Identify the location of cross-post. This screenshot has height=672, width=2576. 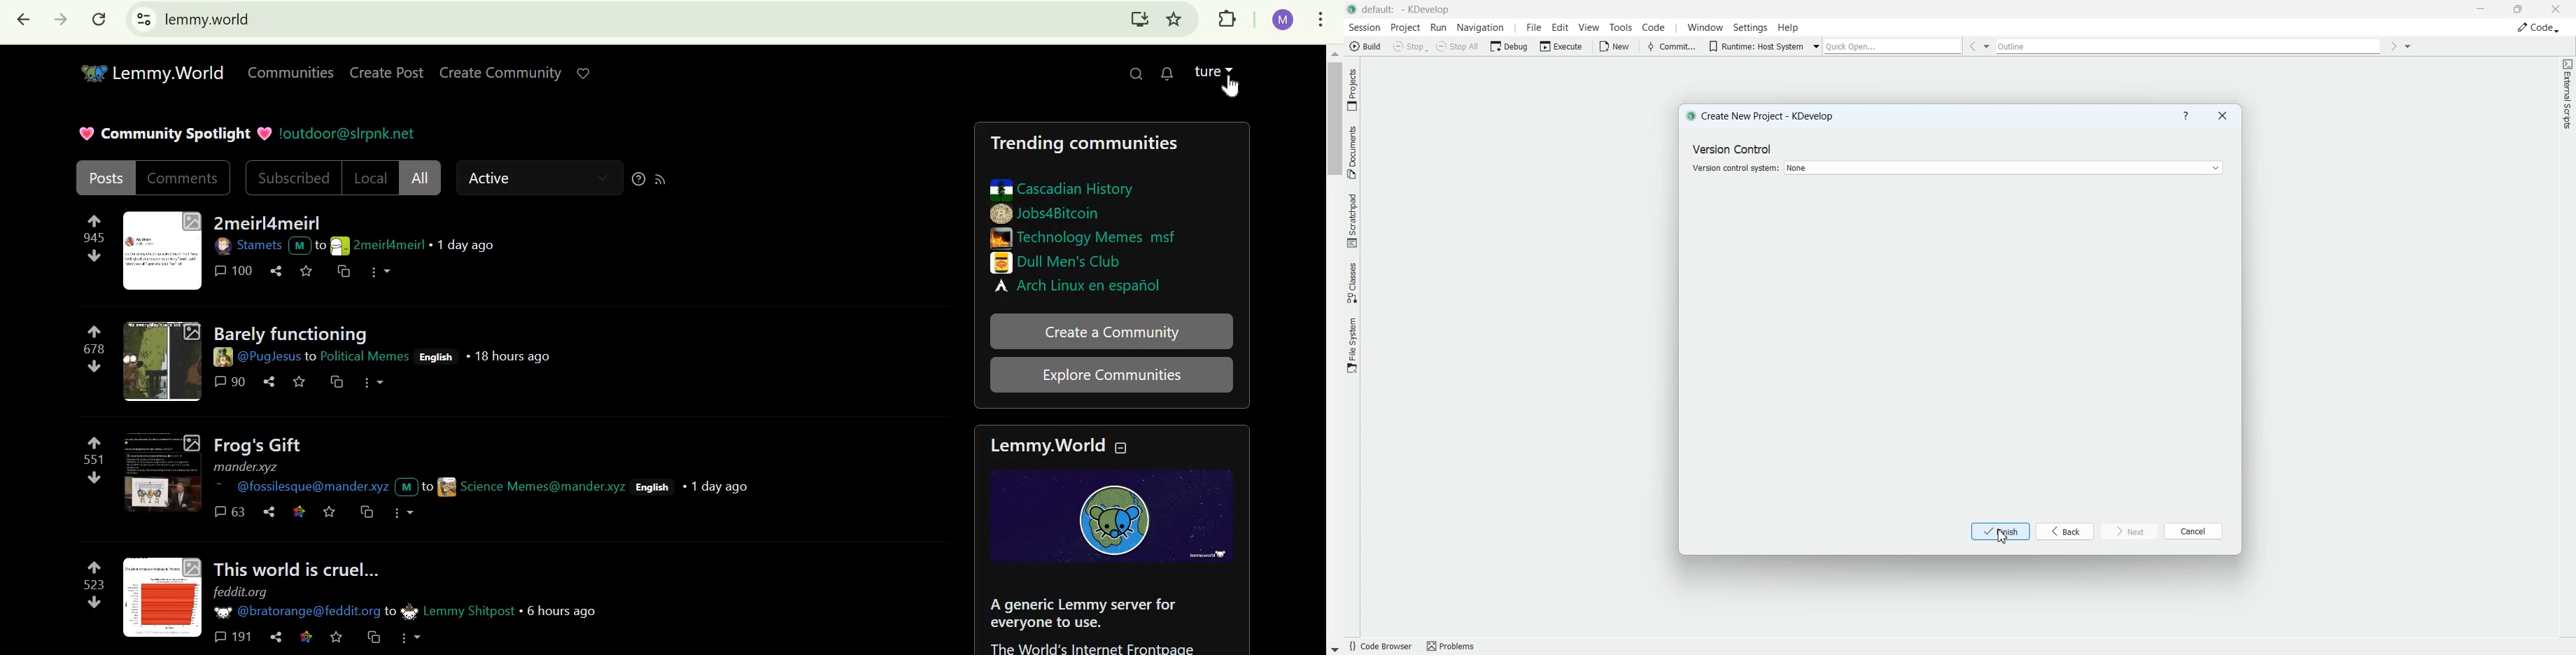
(337, 383).